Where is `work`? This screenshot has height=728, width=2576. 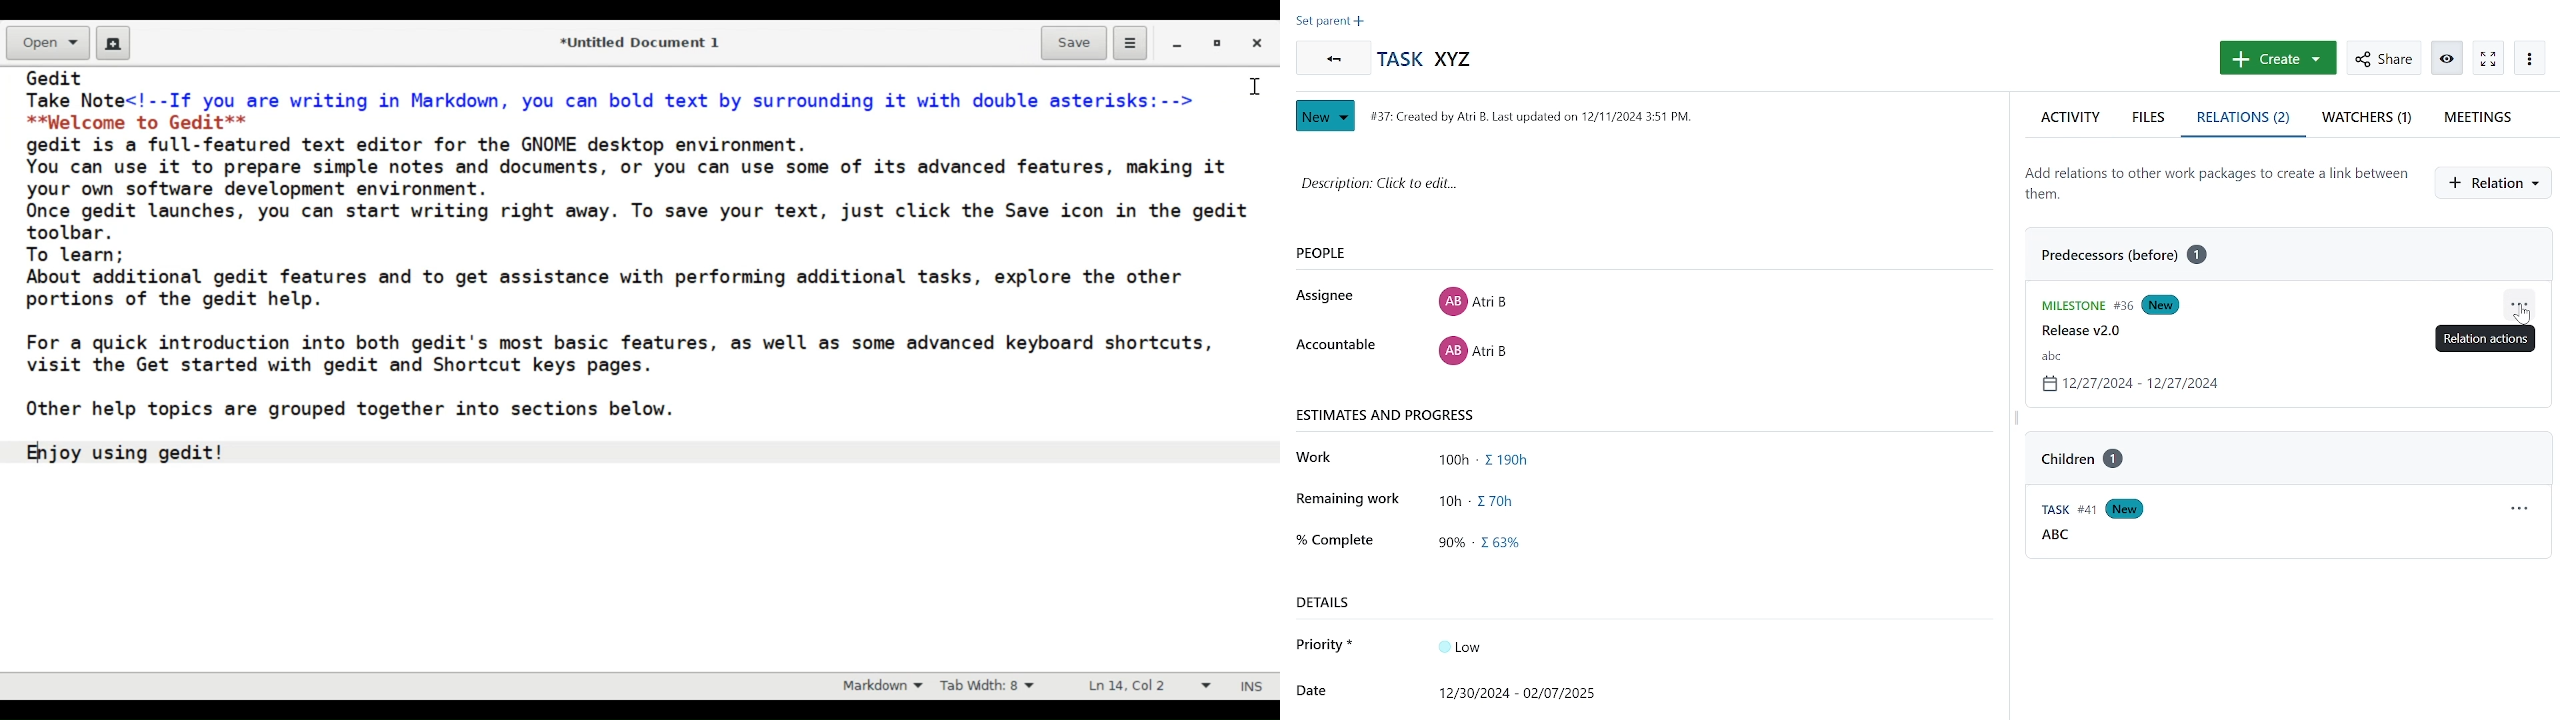 work is located at coordinates (1320, 458).